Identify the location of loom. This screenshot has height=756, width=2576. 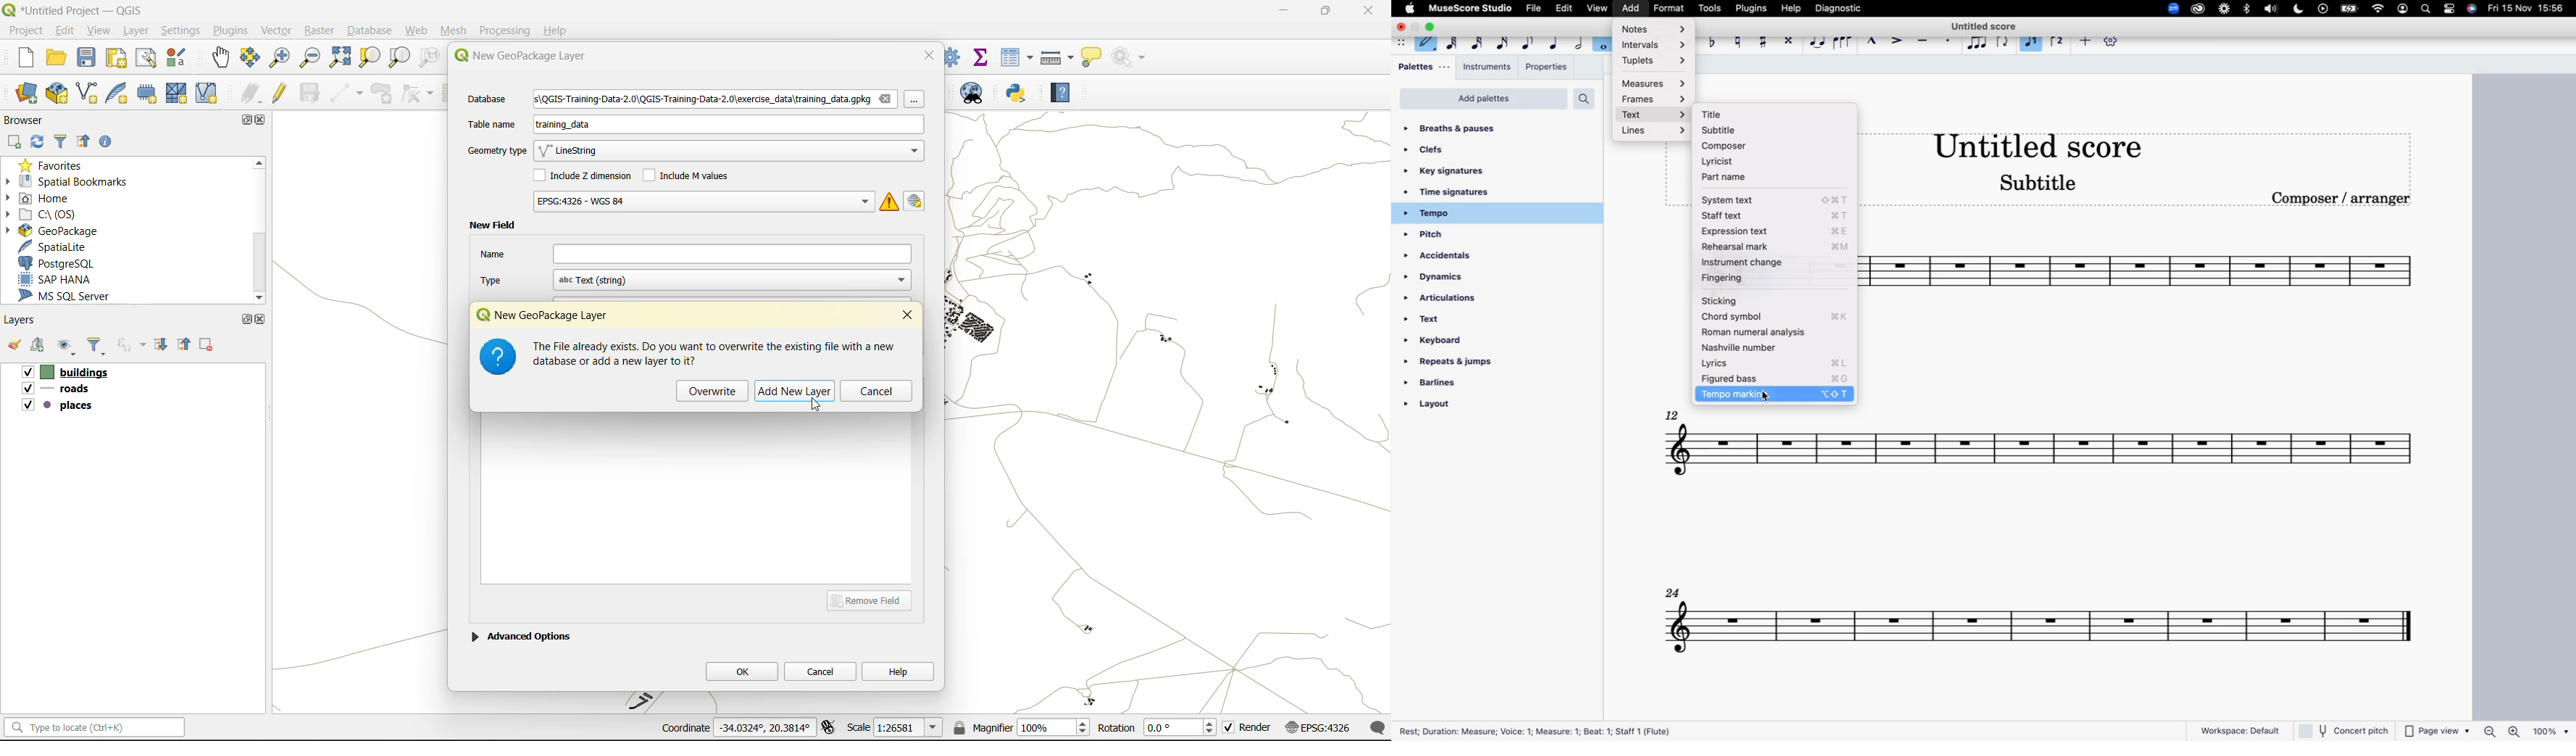
(2222, 10).